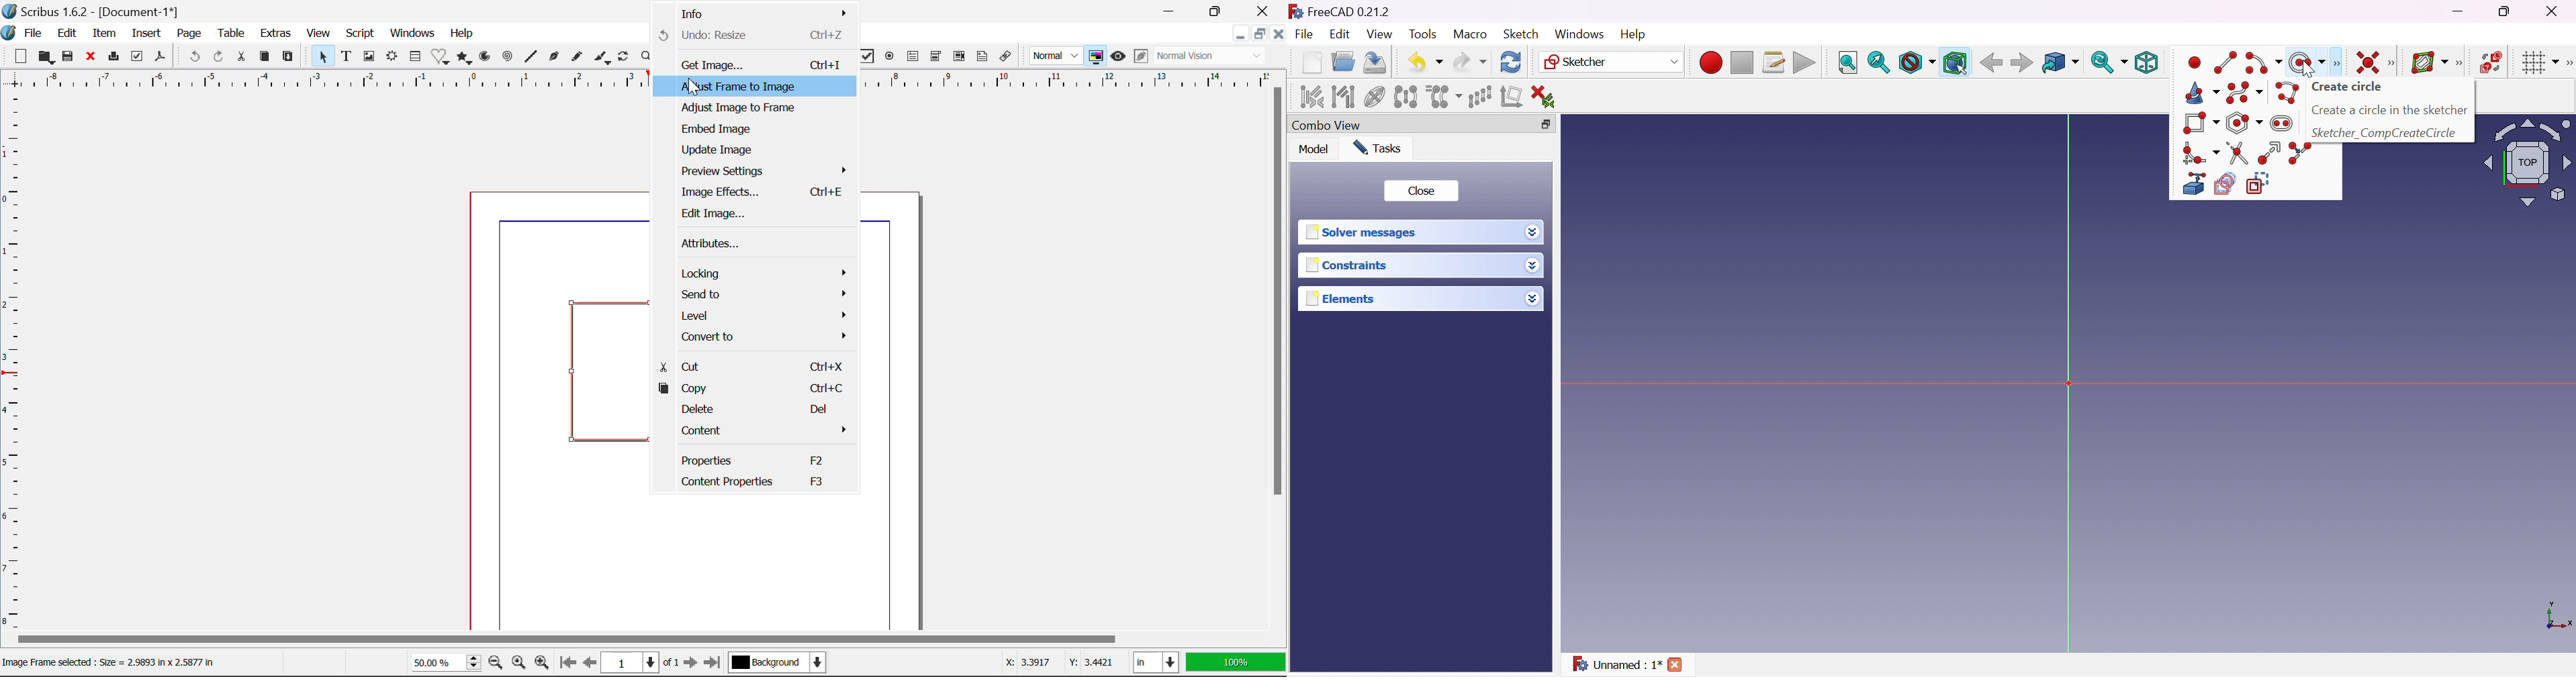  Describe the element at coordinates (346, 56) in the screenshot. I see `Text Frame` at that location.